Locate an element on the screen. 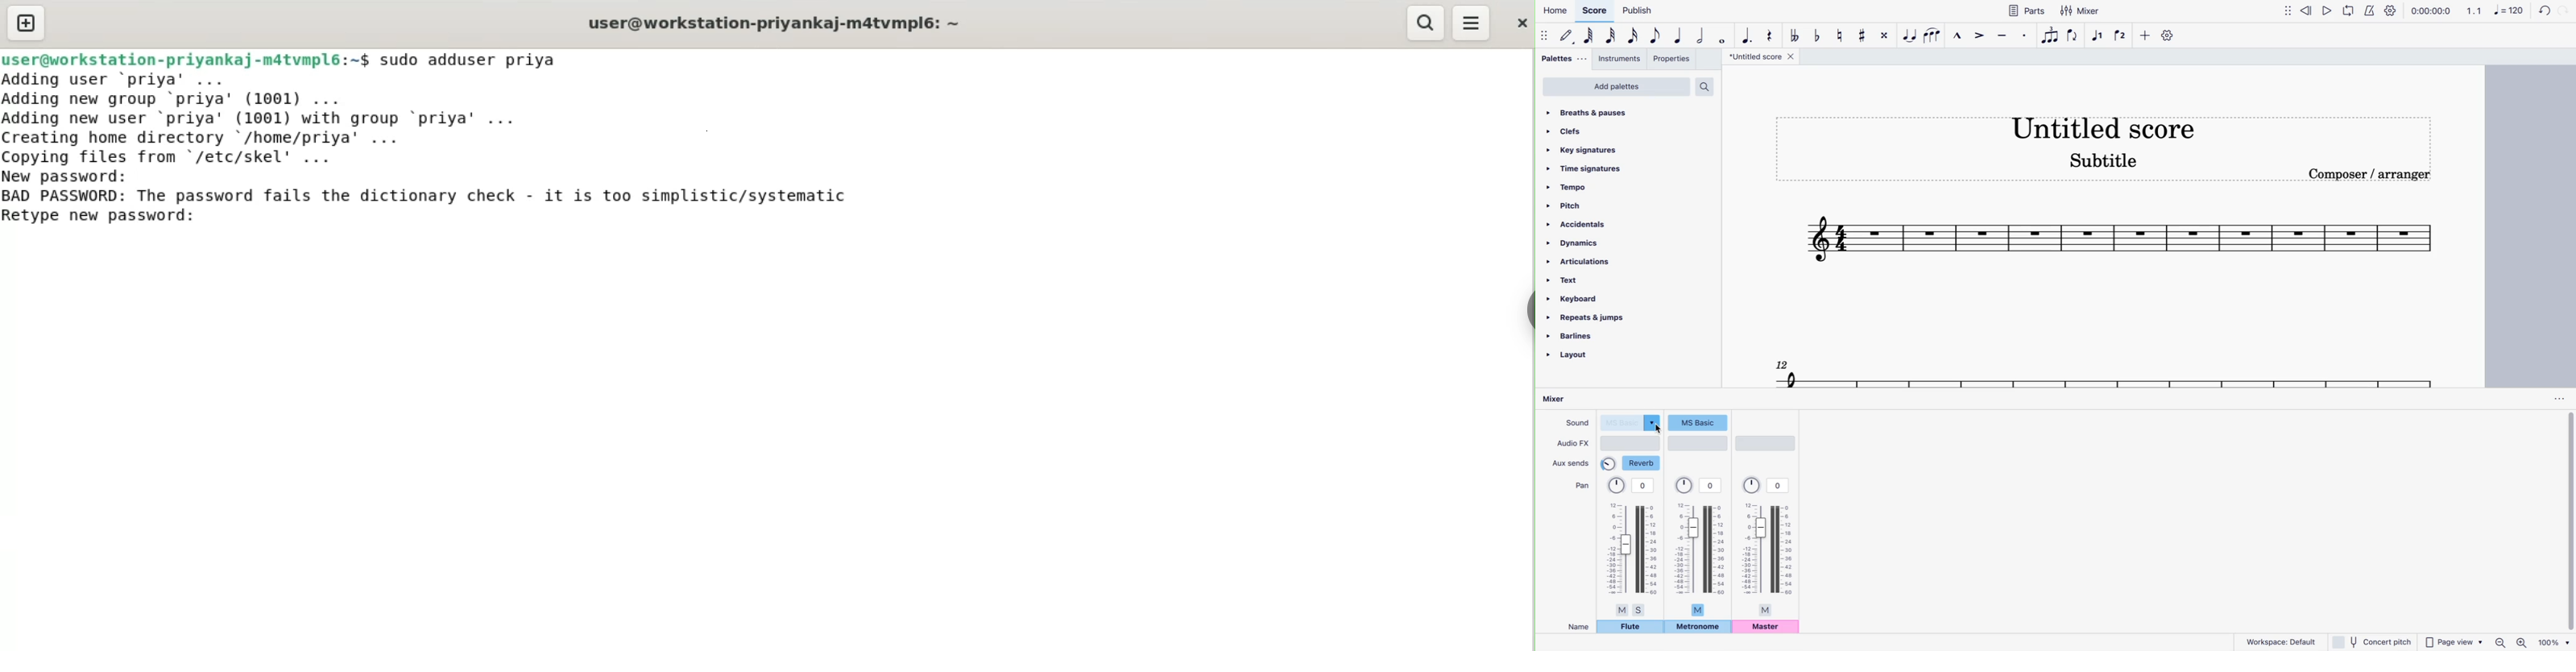  composer / arranger is located at coordinates (2371, 174).